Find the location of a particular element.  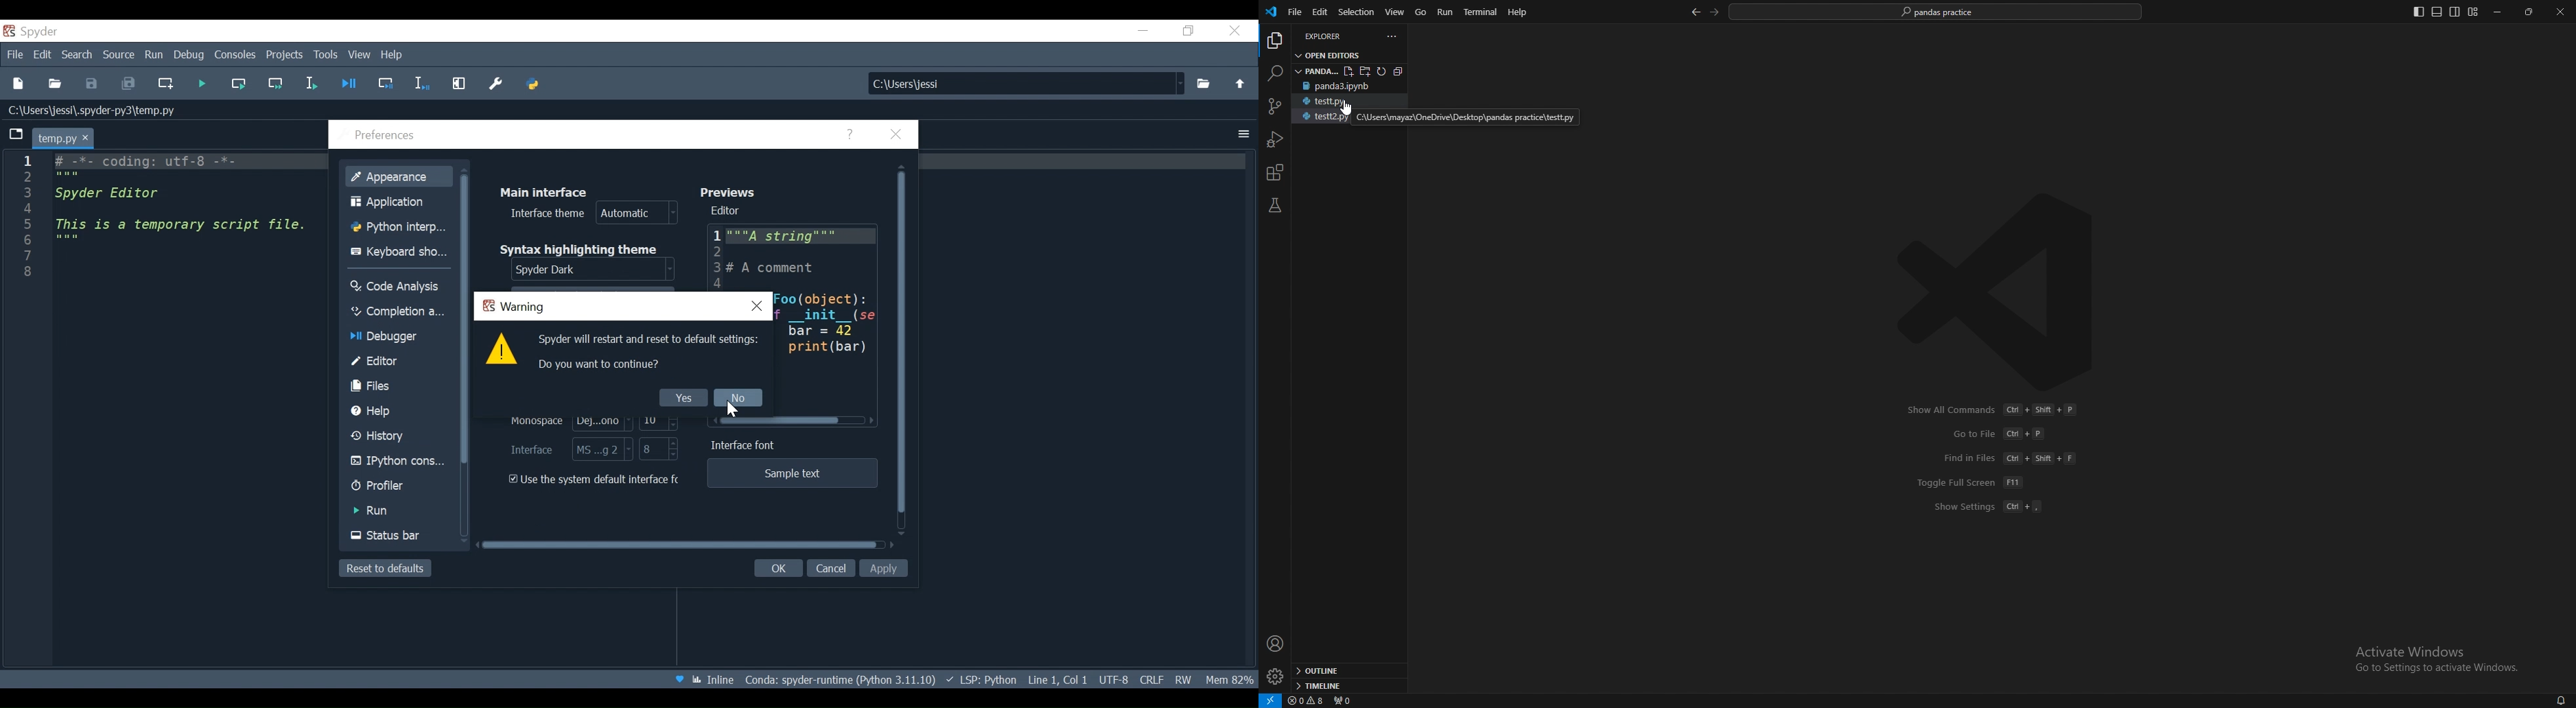

Save all Files is located at coordinates (129, 84).